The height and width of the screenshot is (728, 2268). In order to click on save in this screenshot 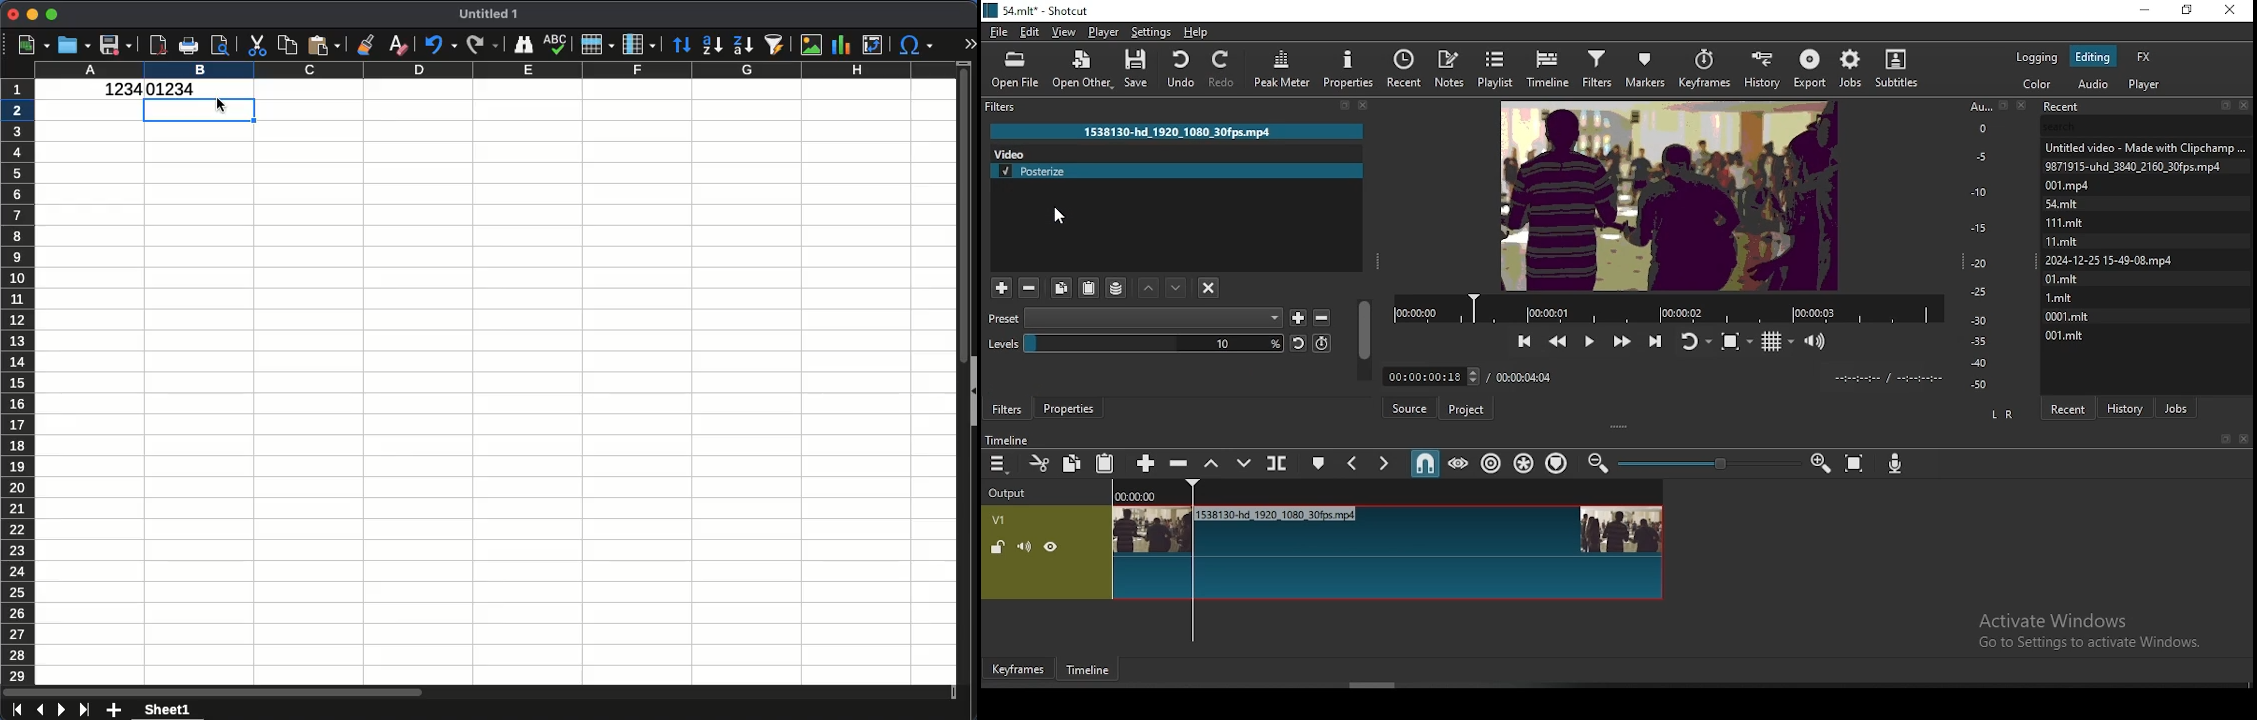, I will do `click(116, 45)`.